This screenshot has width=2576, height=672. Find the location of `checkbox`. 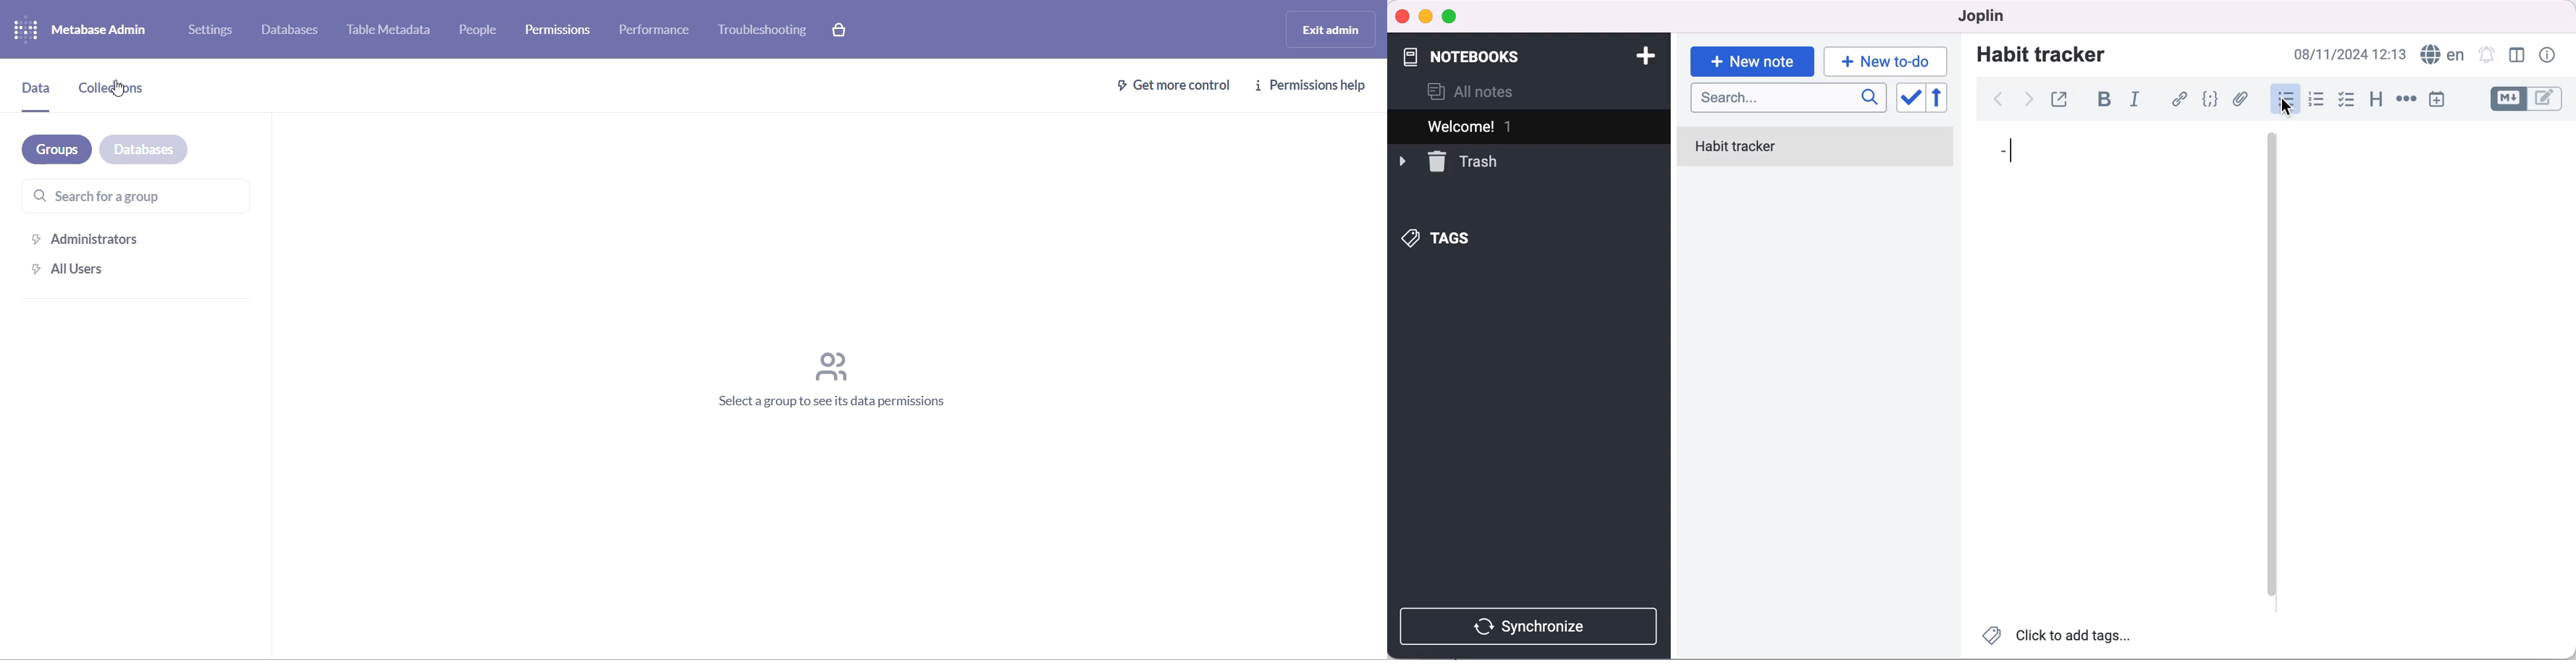

checkbox is located at coordinates (2347, 101).